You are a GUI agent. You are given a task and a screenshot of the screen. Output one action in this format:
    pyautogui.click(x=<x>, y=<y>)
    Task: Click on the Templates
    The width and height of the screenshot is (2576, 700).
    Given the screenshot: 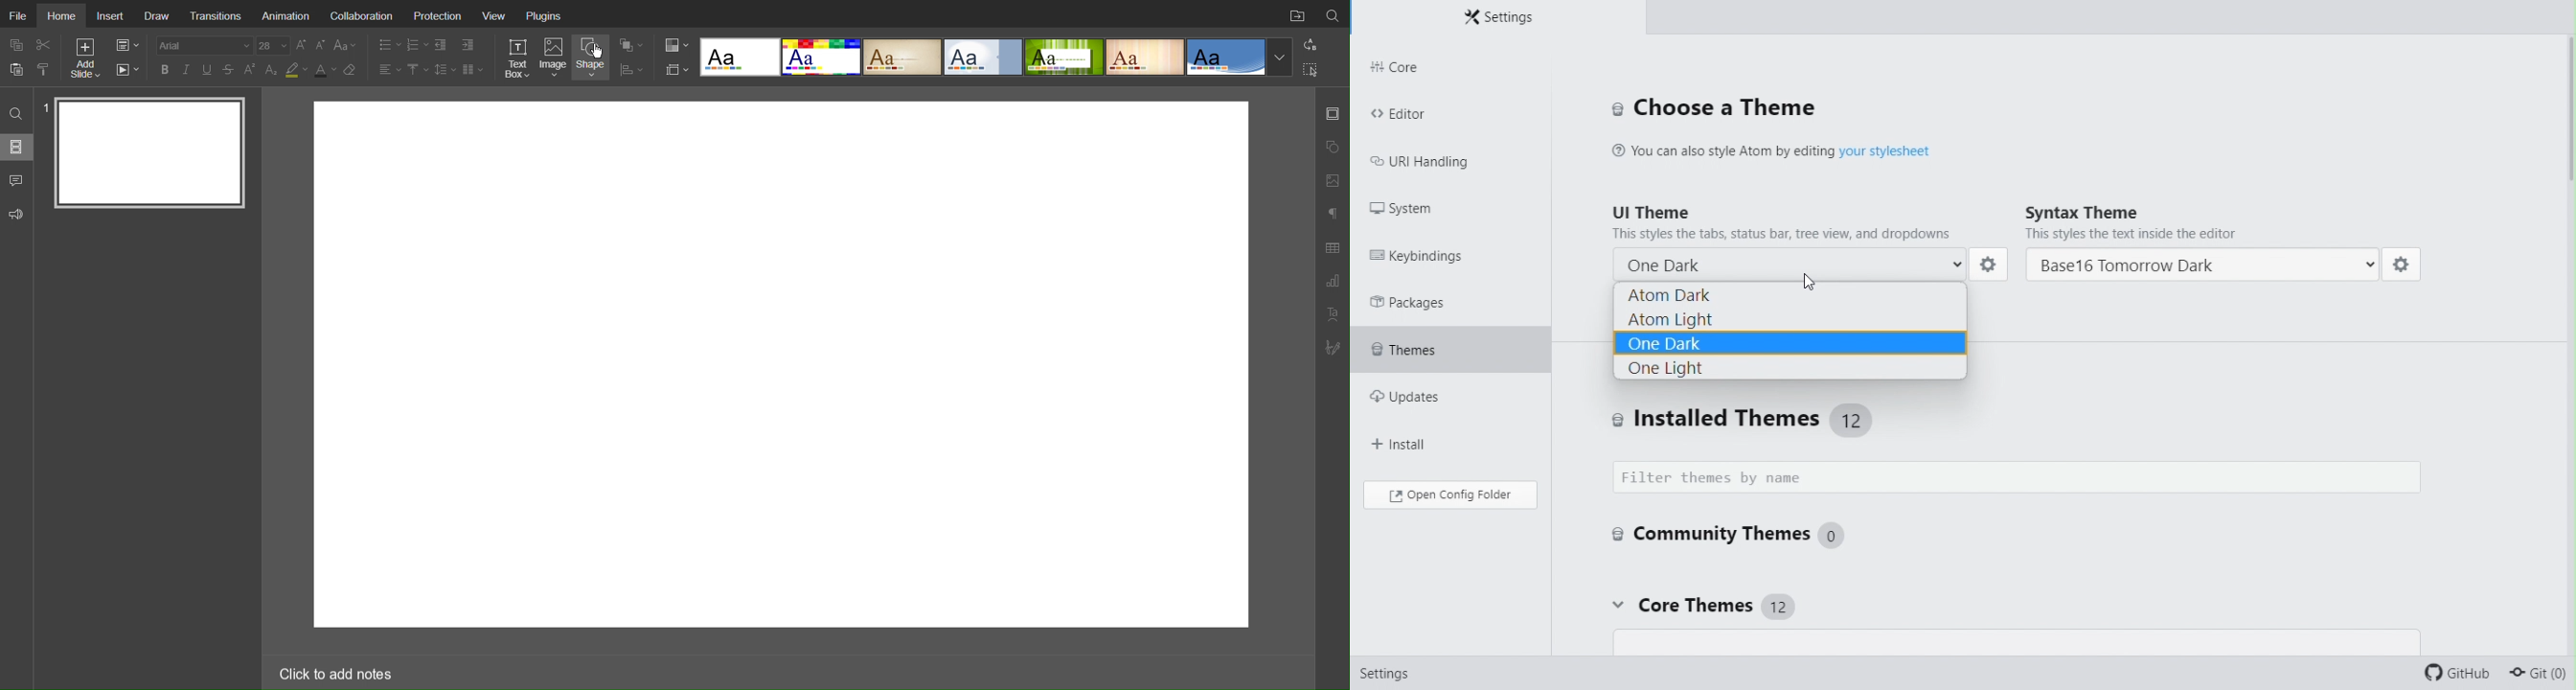 What is the action you would take?
    pyautogui.click(x=996, y=56)
    